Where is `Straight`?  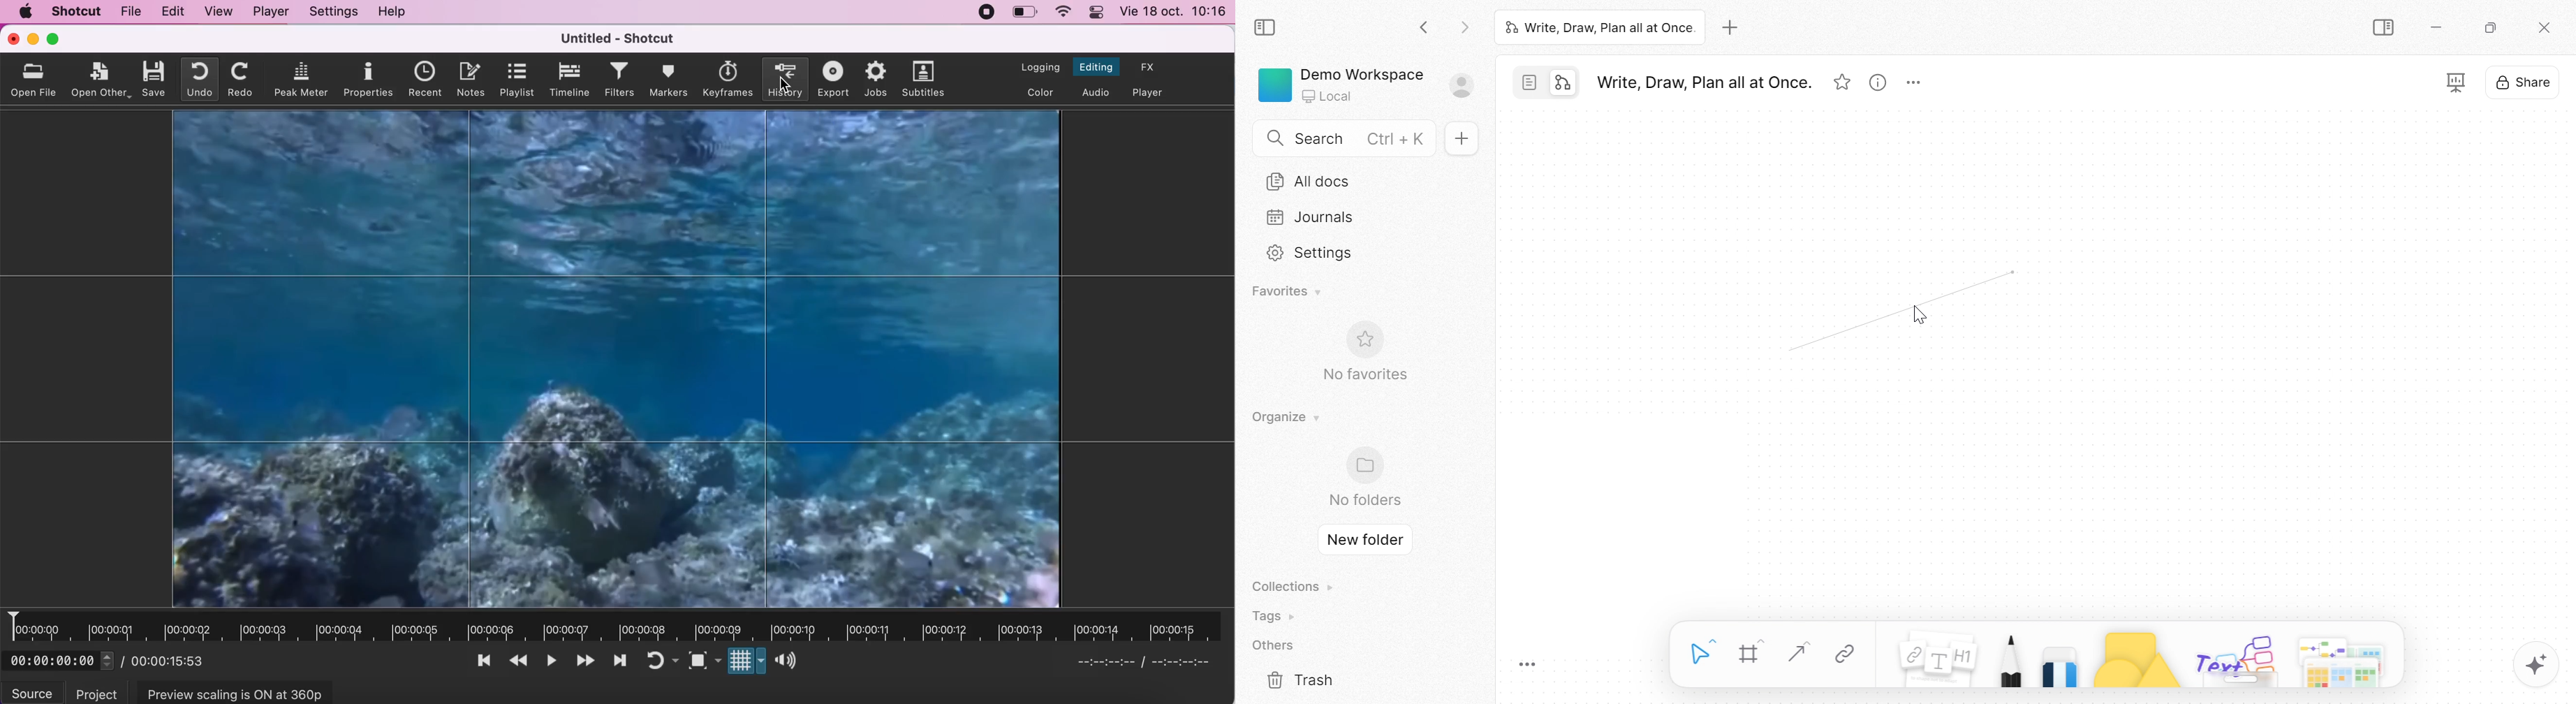 Straight is located at coordinates (1795, 652).